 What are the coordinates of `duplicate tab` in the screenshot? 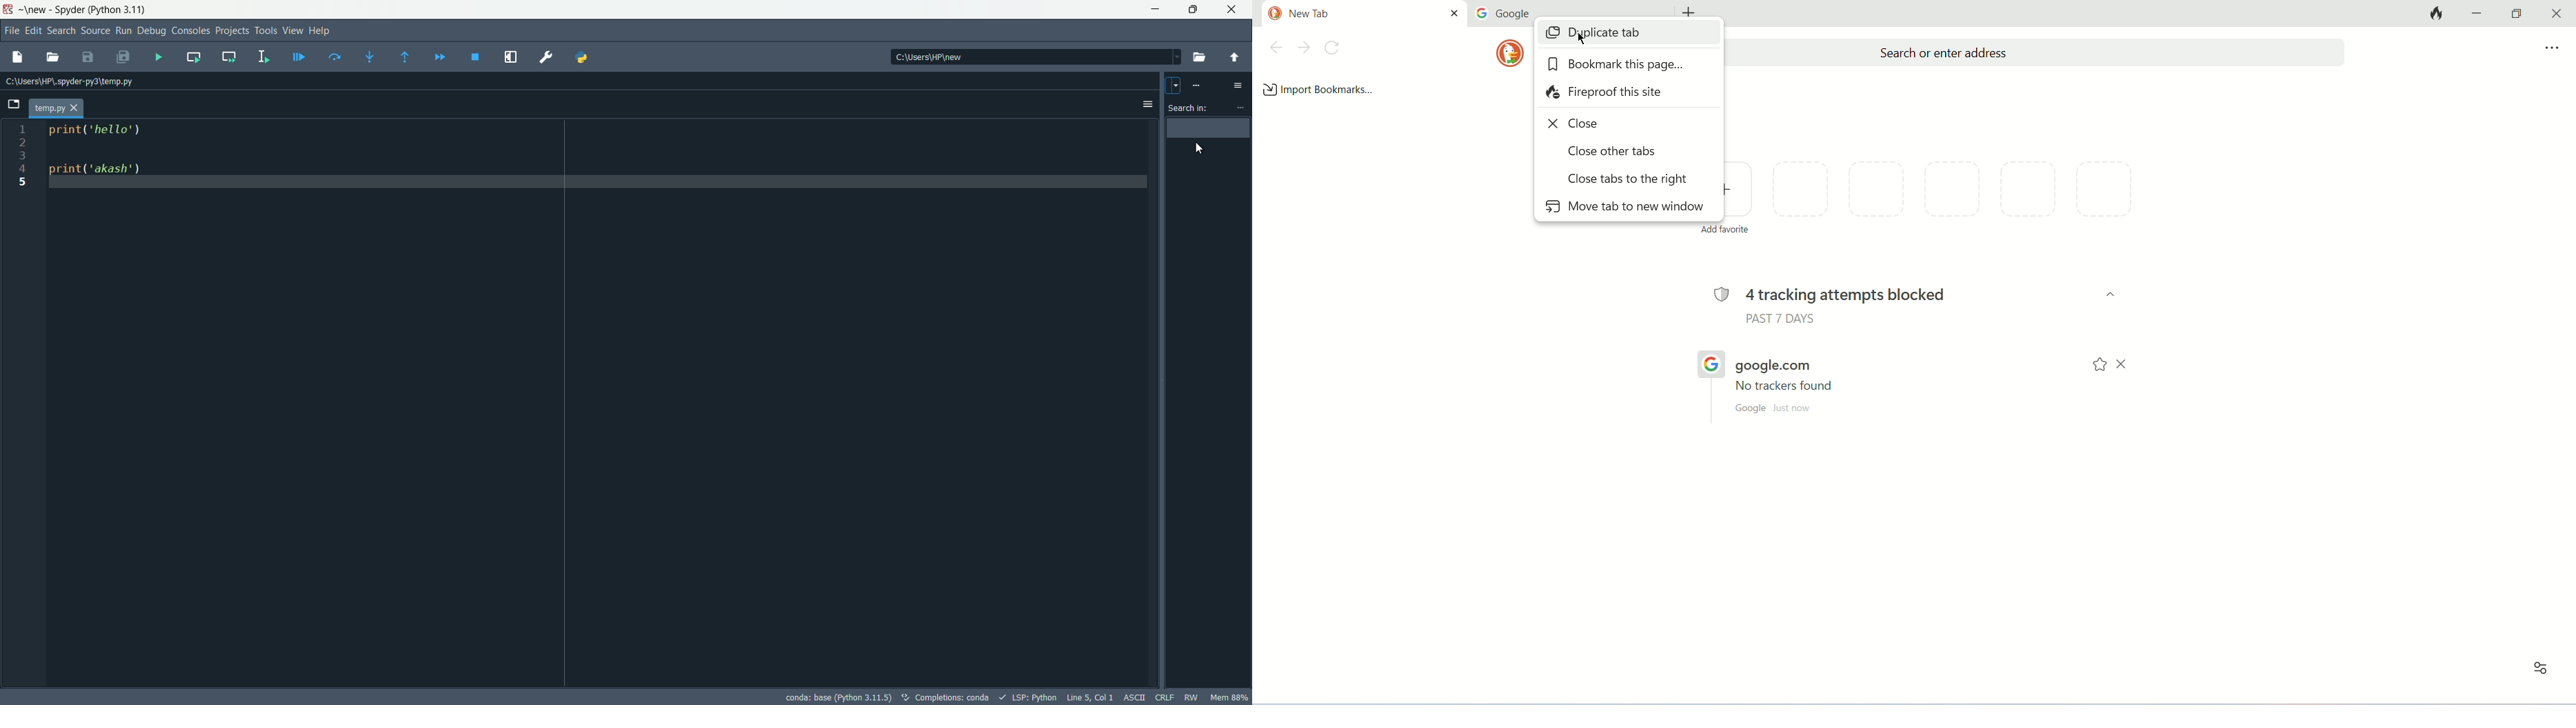 It's located at (1622, 37).